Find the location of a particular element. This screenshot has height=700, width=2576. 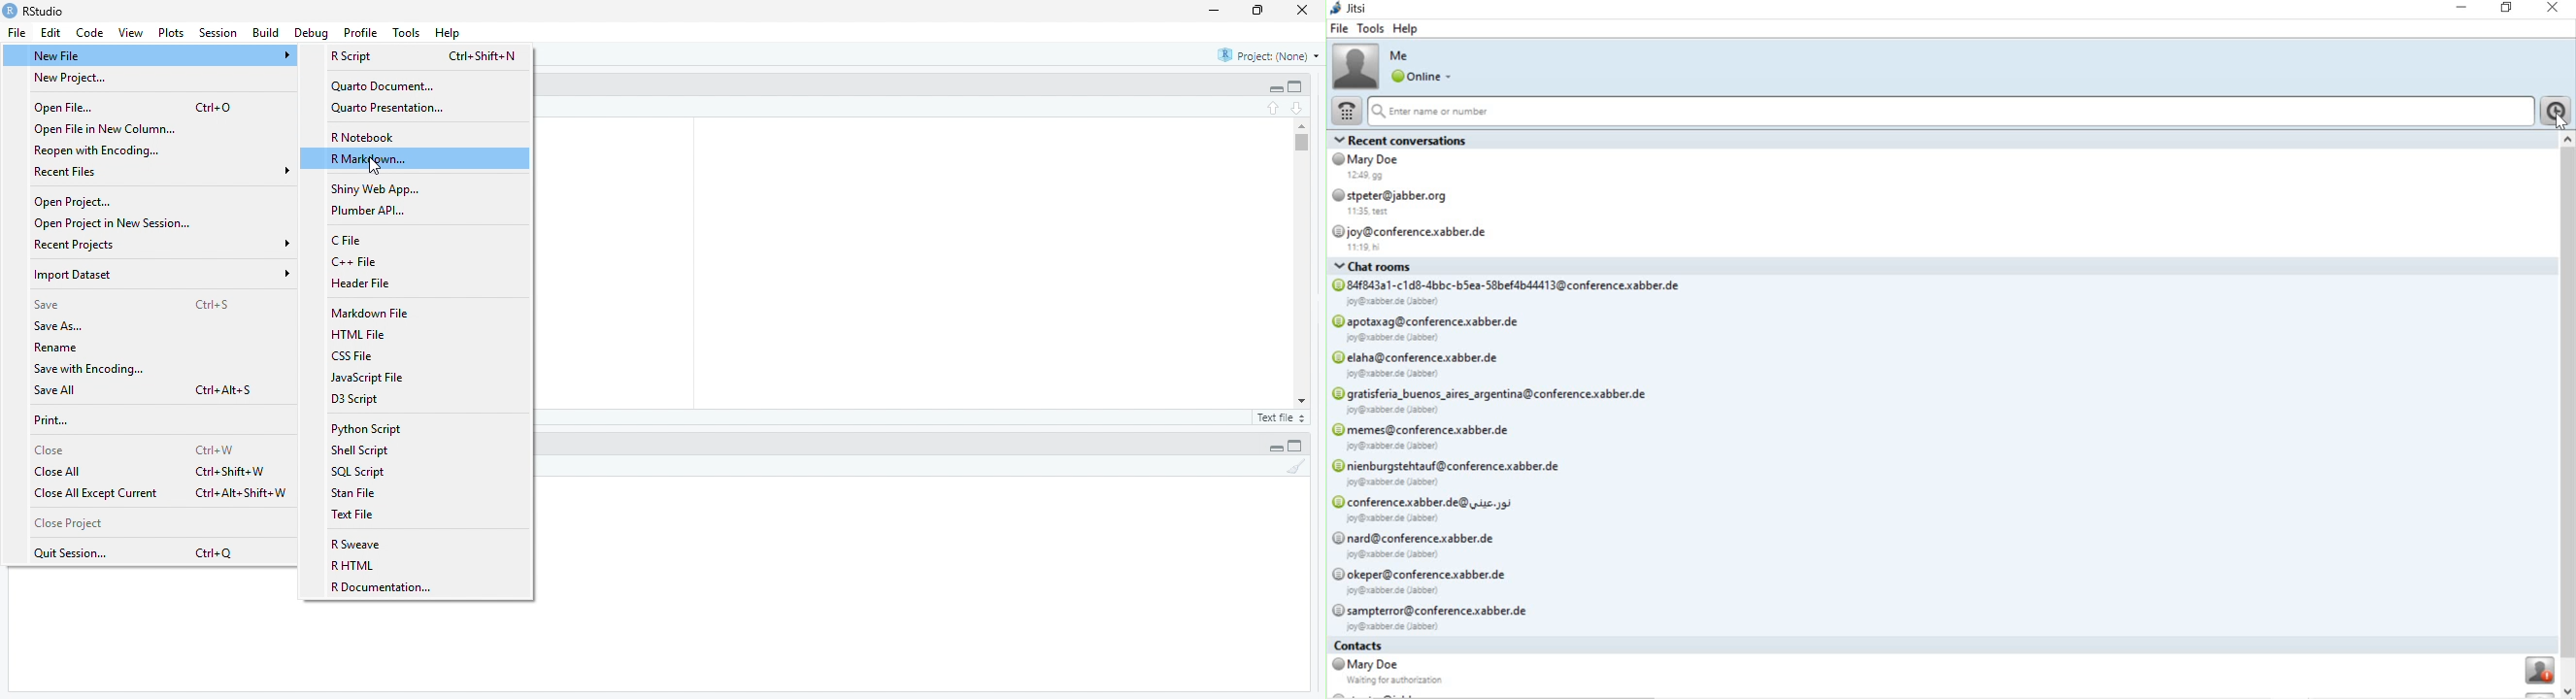

click to show call and chat history is located at coordinates (2557, 112).